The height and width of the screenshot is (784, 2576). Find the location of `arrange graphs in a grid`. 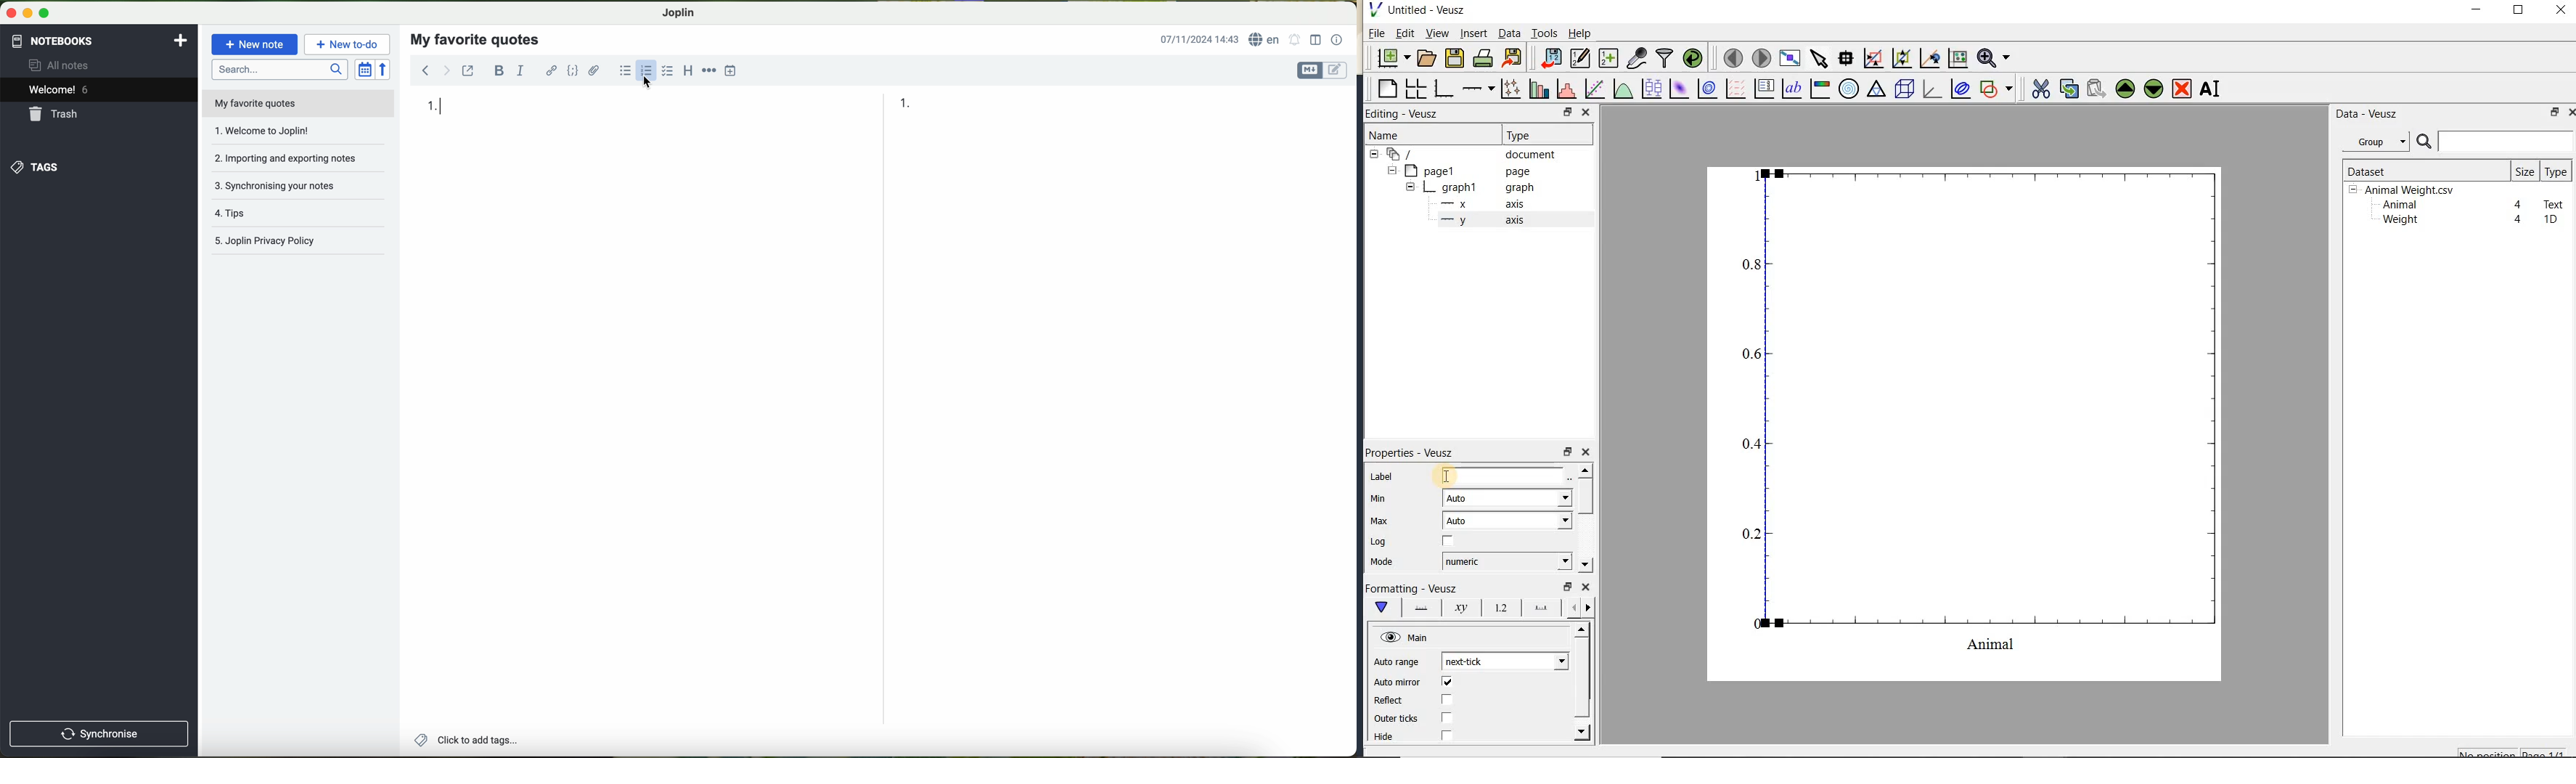

arrange graphs in a grid is located at coordinates (1415, 89).